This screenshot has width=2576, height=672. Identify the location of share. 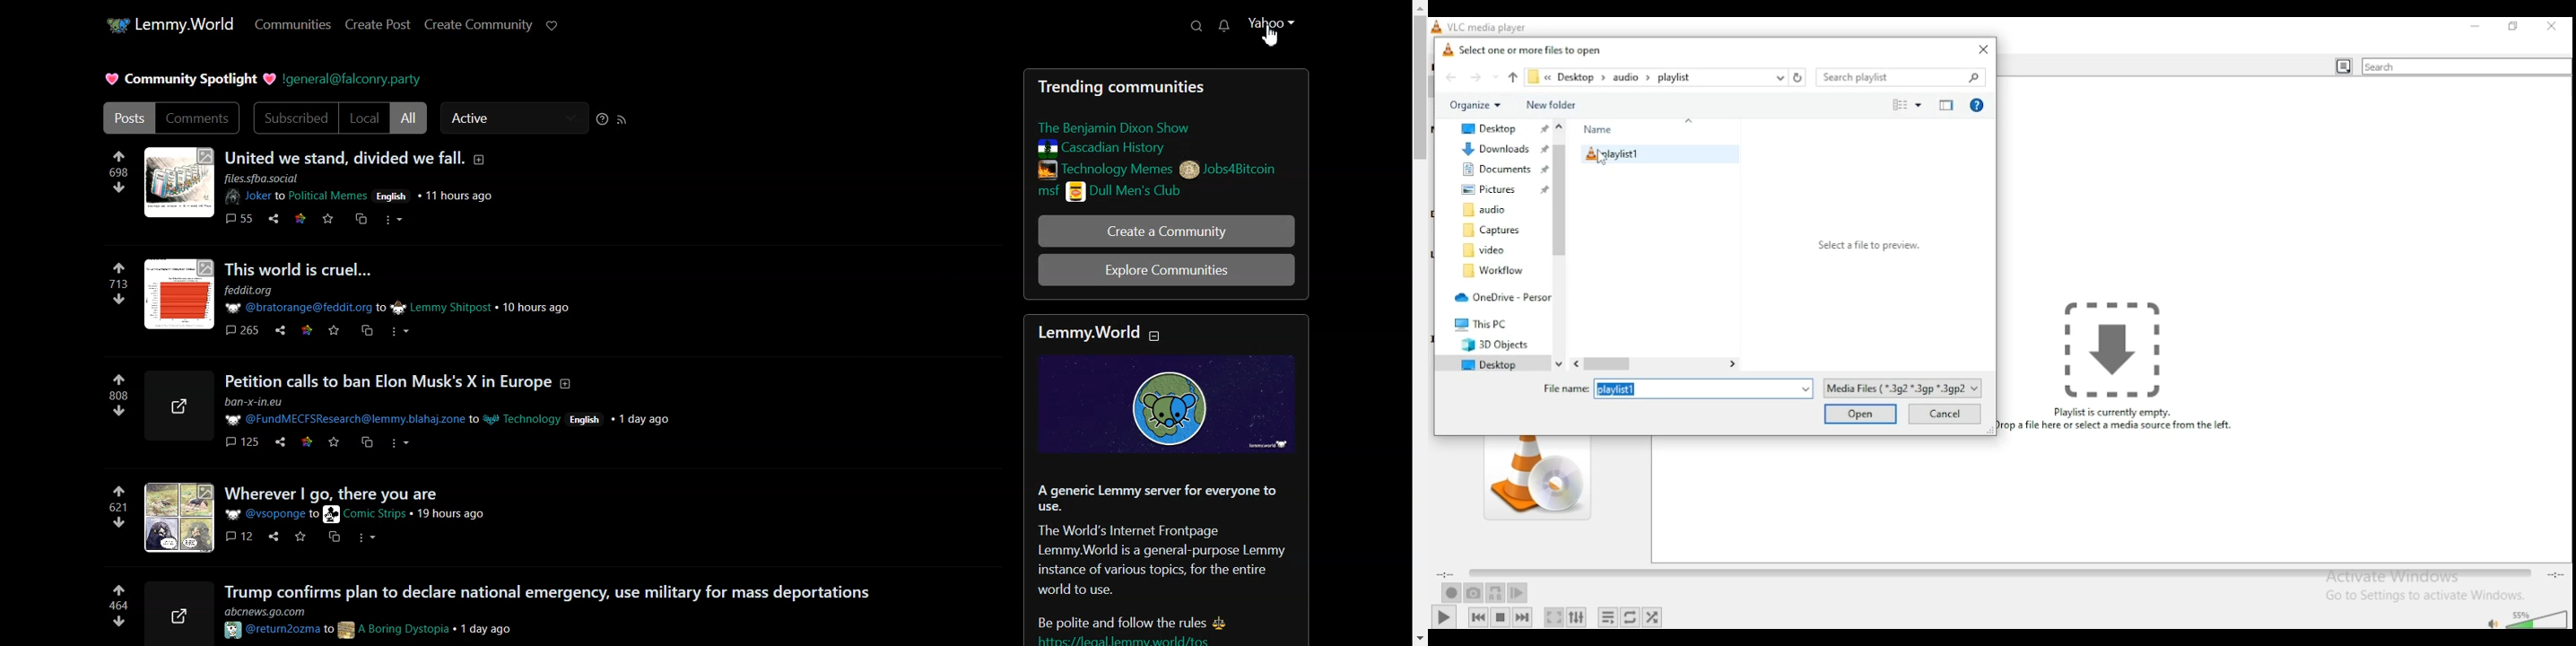
(171, 403).